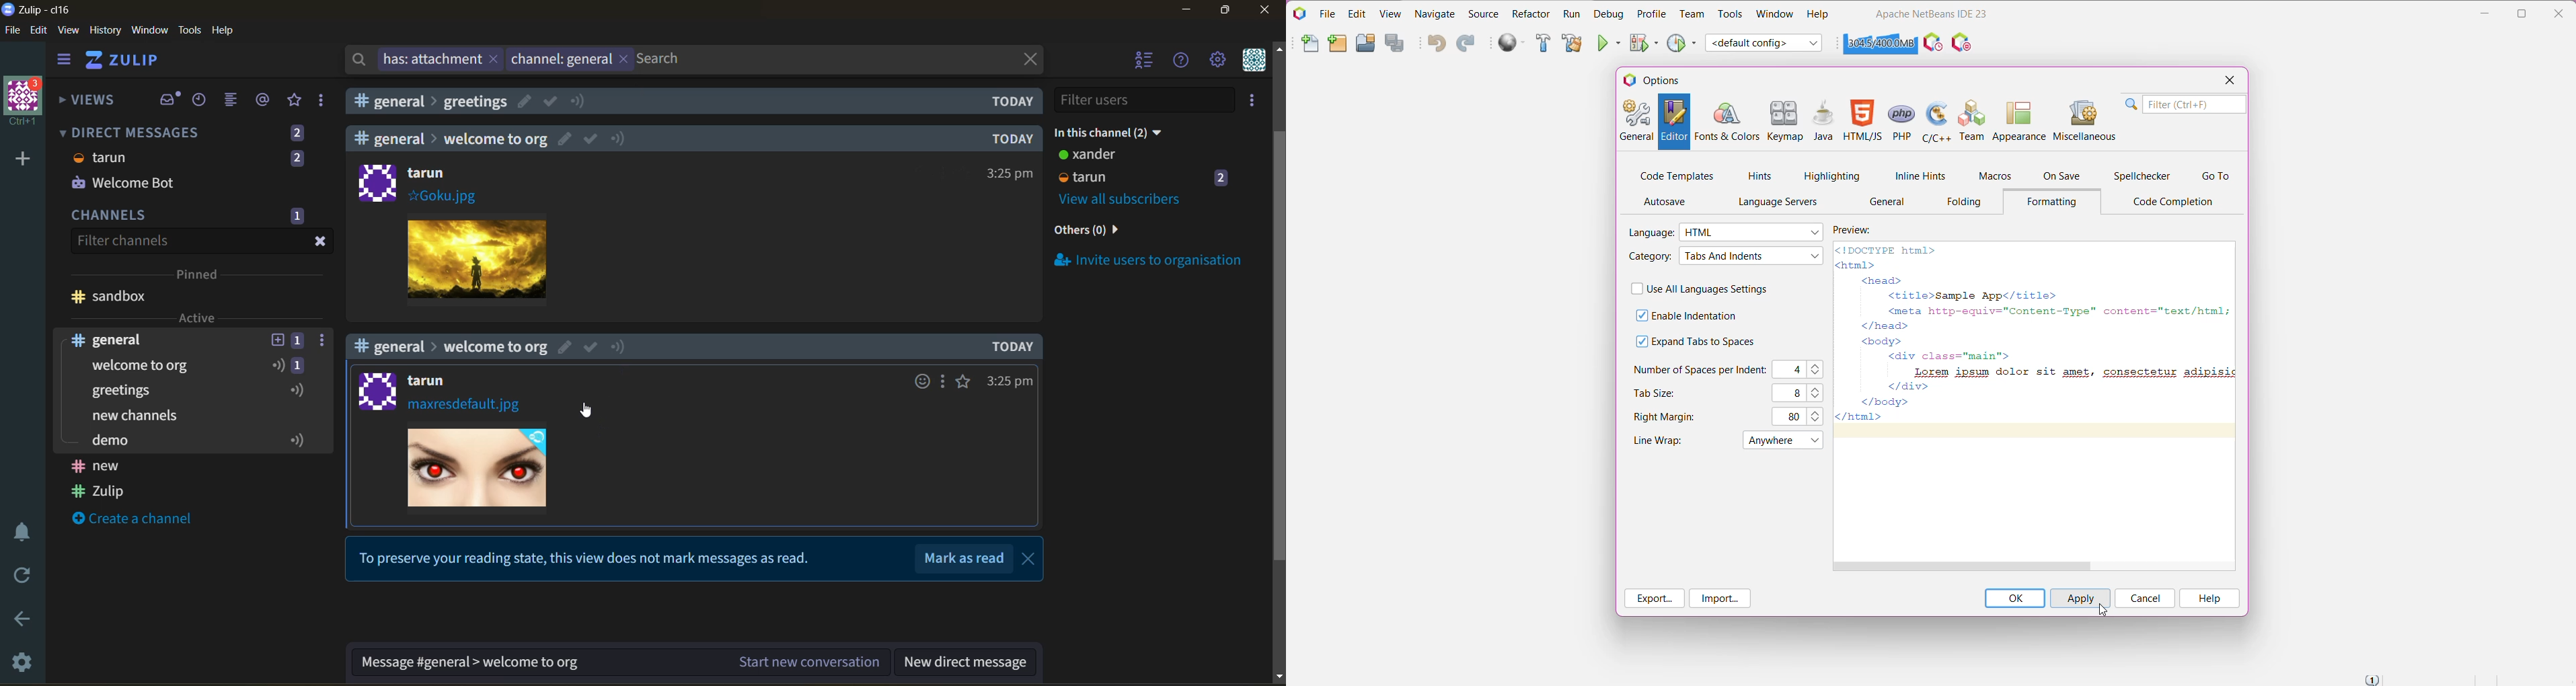  What do you see at coordinates (1008, 380) in the screenshot?
I see `3:25pm` at bounding box center [1008, 380].